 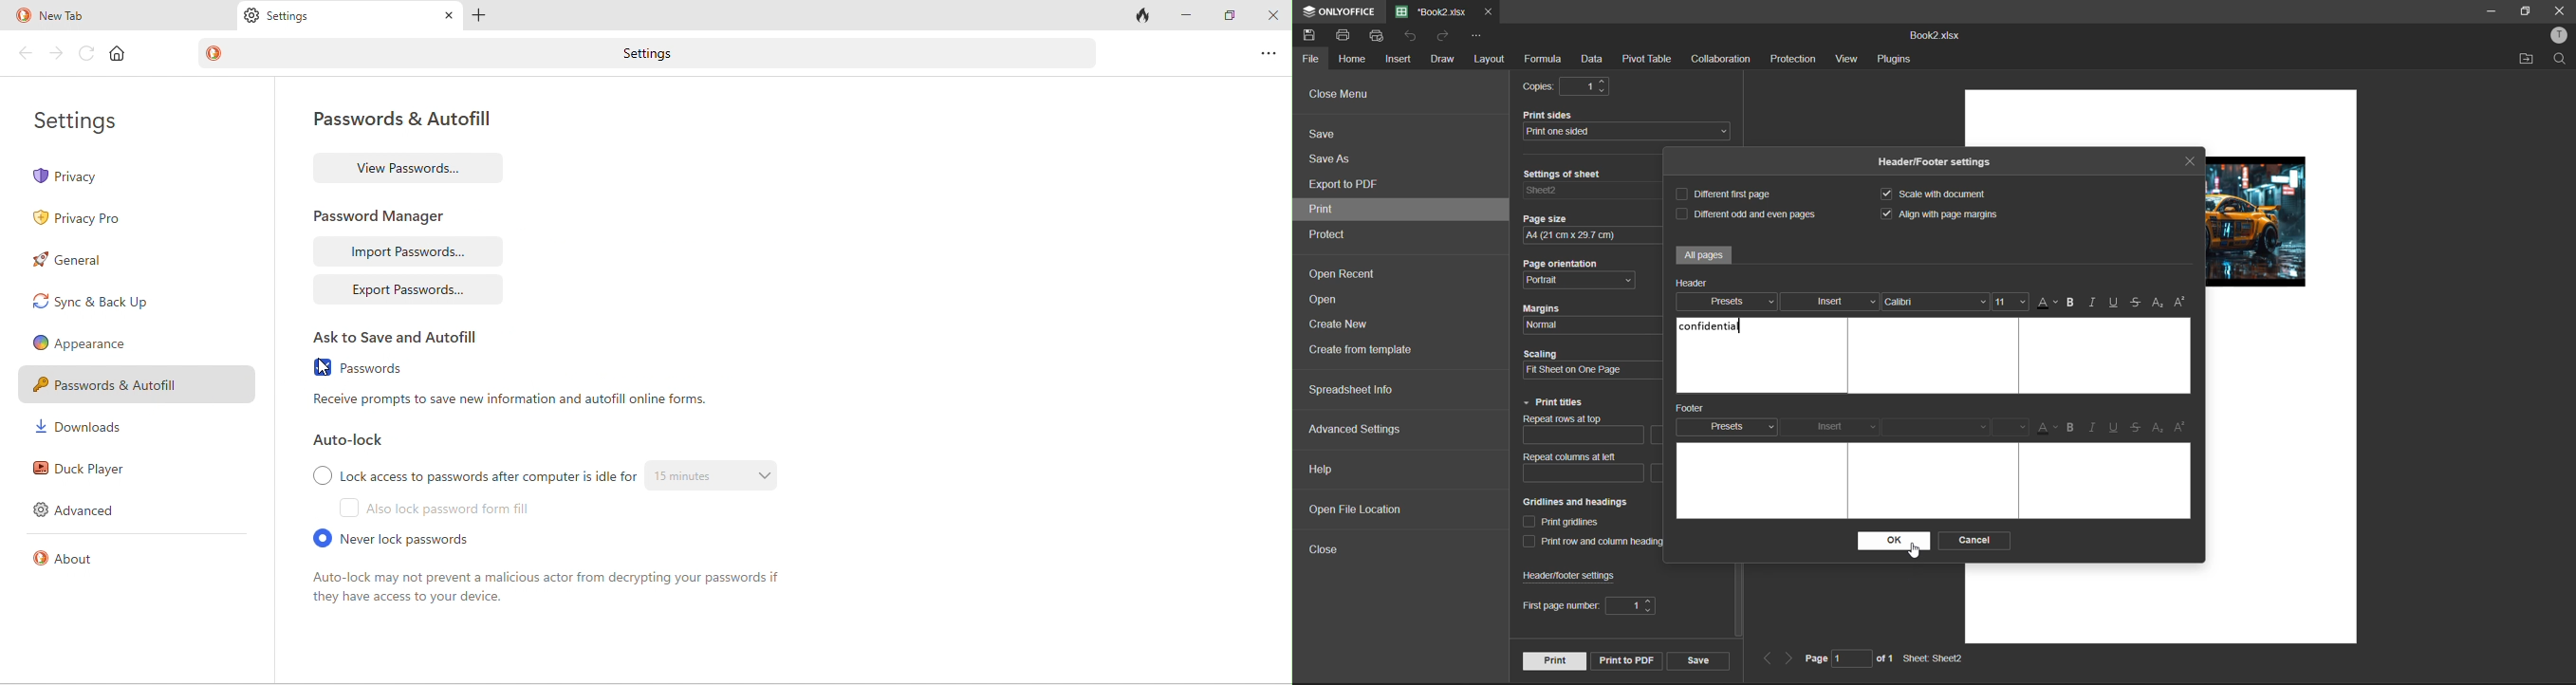 I want to click on maximize, so click(x=1232, y=17).